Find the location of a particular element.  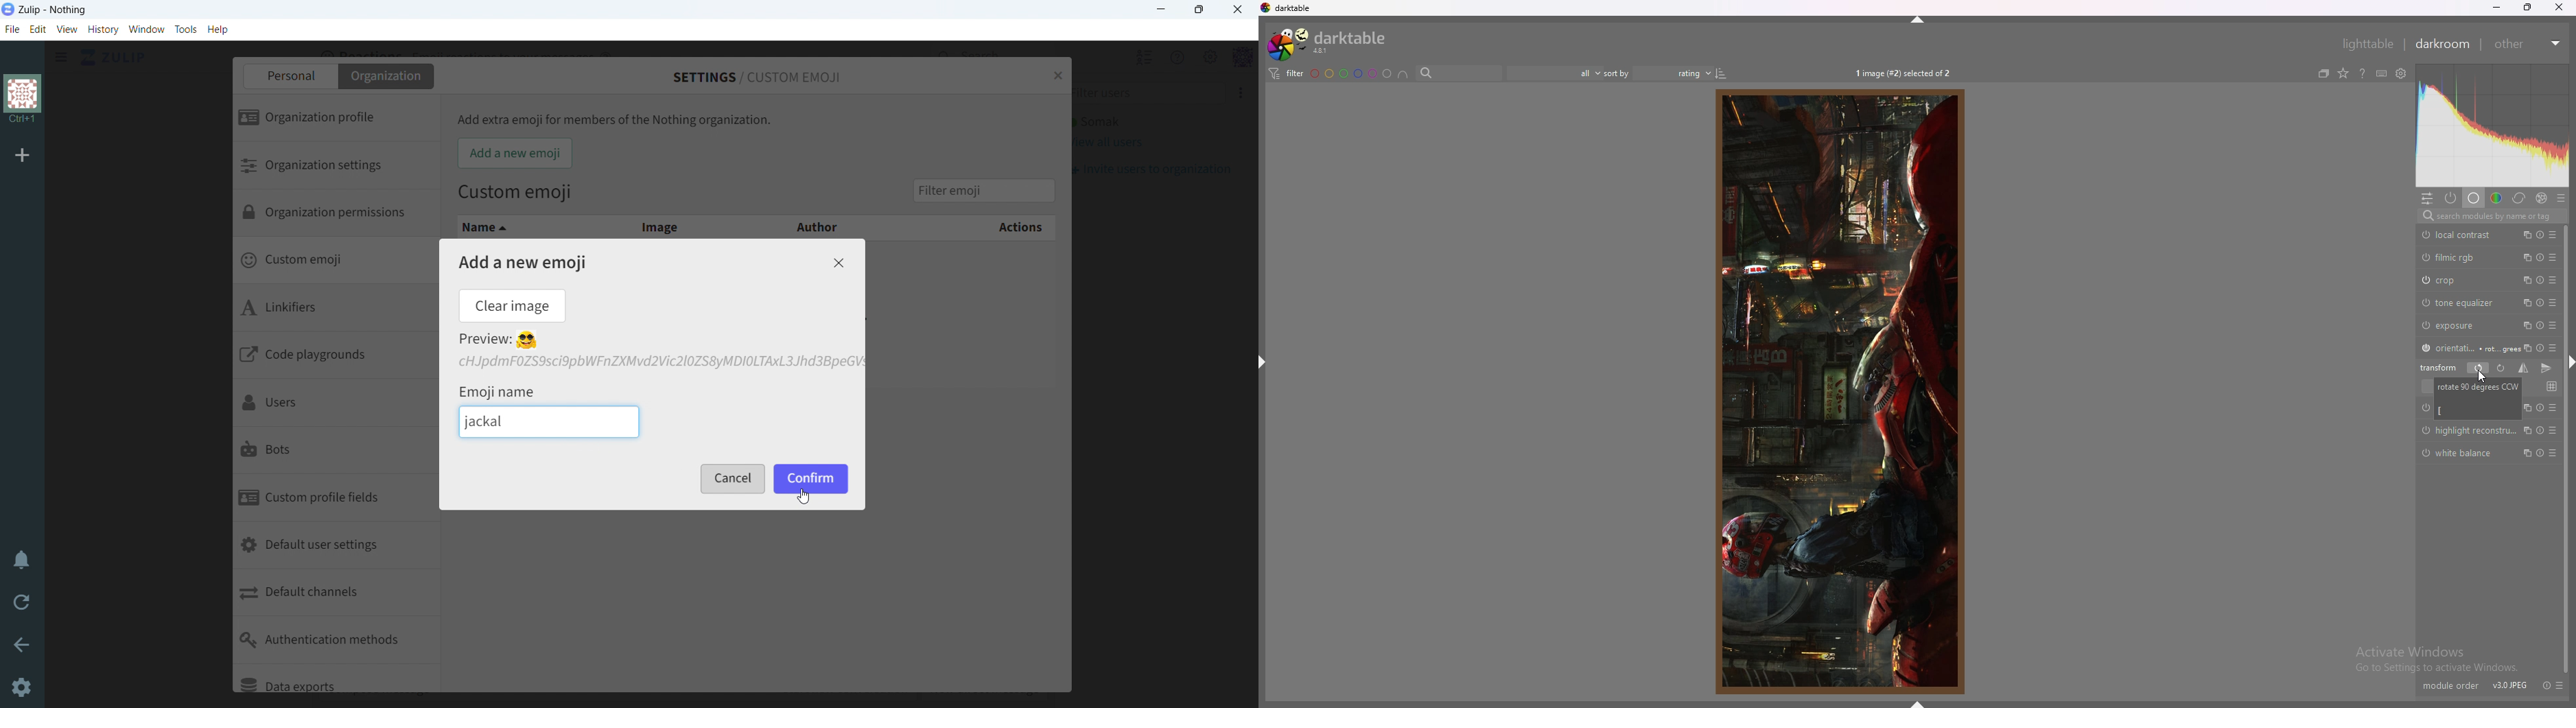

filter by images rating is located at coordinates (1556, 73).